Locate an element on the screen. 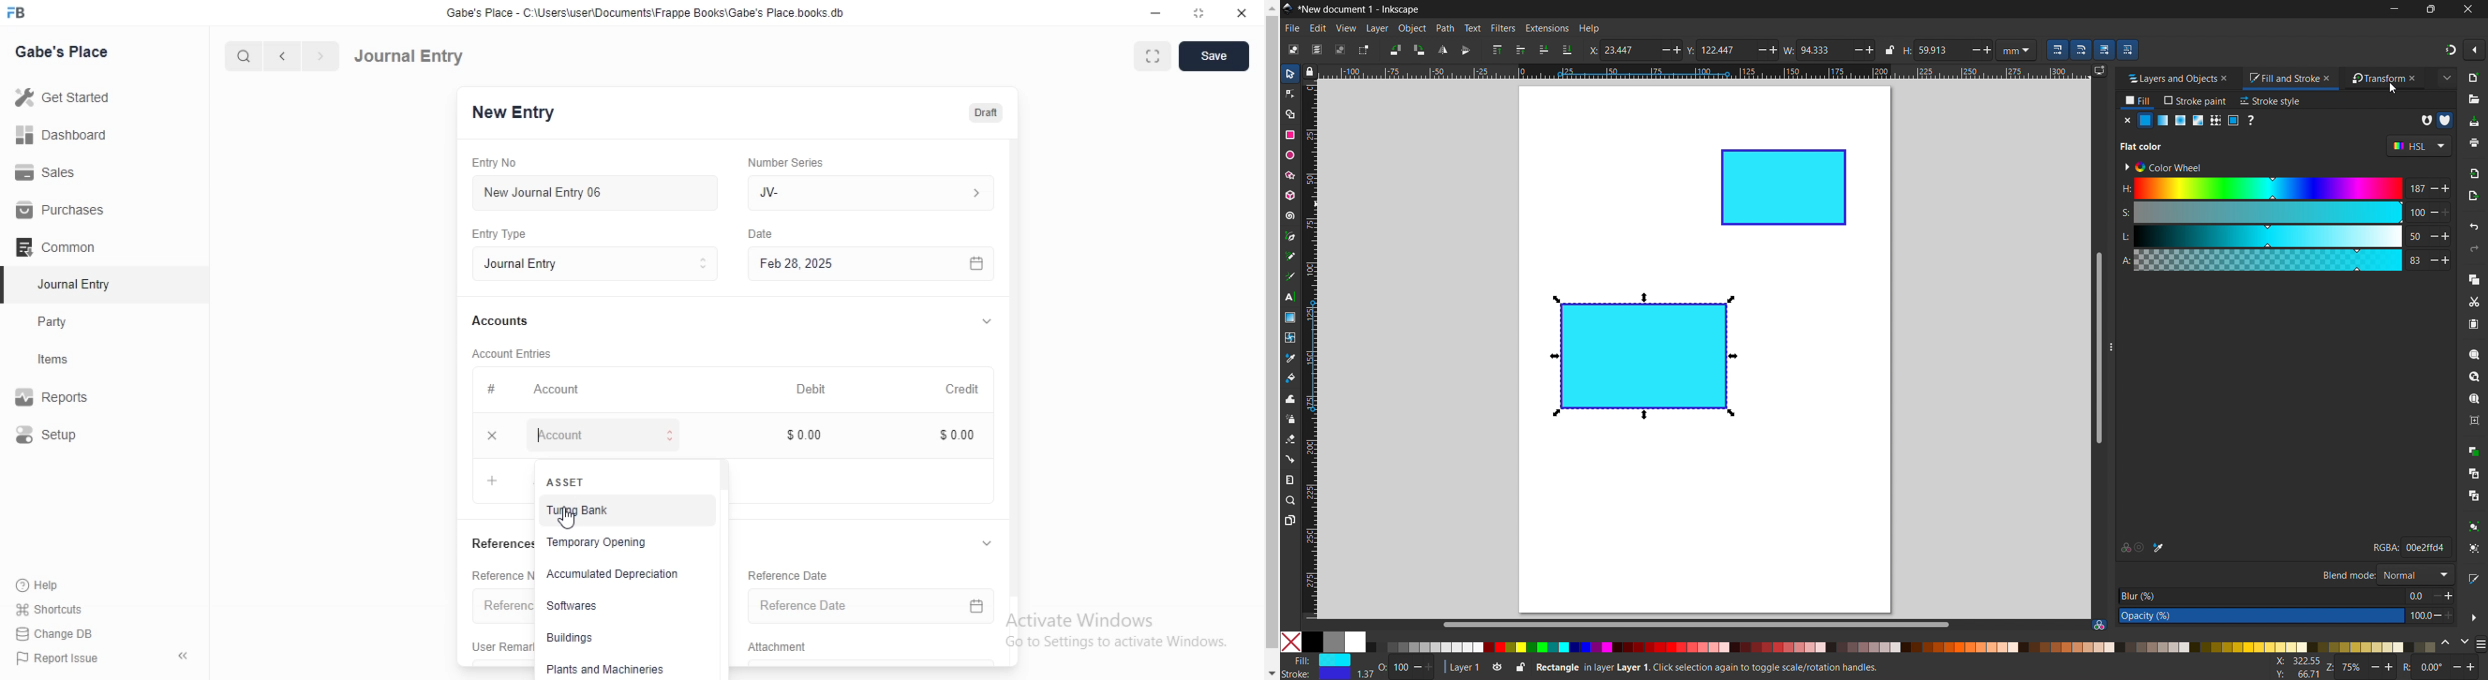 Image resolution: width=2492 pixels, height=700 pixels. close is located at coordinates (2467, 9).